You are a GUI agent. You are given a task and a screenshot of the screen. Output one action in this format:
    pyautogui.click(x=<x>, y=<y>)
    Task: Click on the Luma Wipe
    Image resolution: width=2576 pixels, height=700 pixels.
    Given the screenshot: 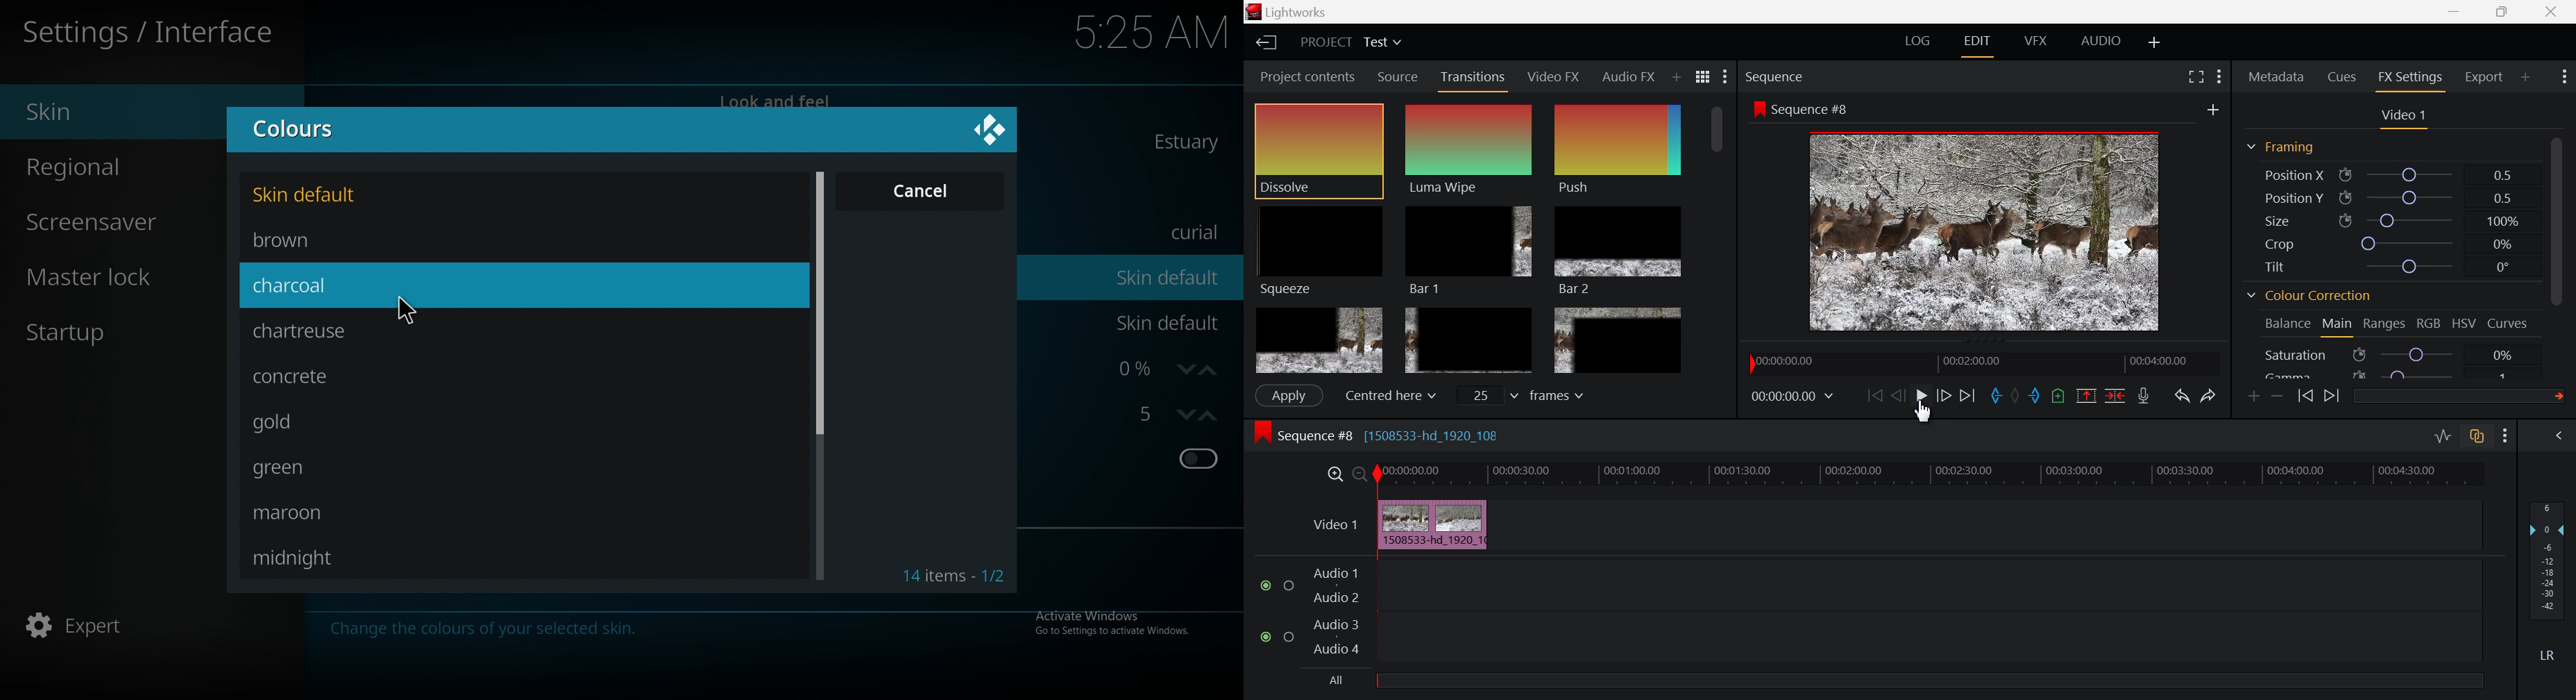 What is the action you would take?
    pyautogui.click(x=1471, y=149)
    